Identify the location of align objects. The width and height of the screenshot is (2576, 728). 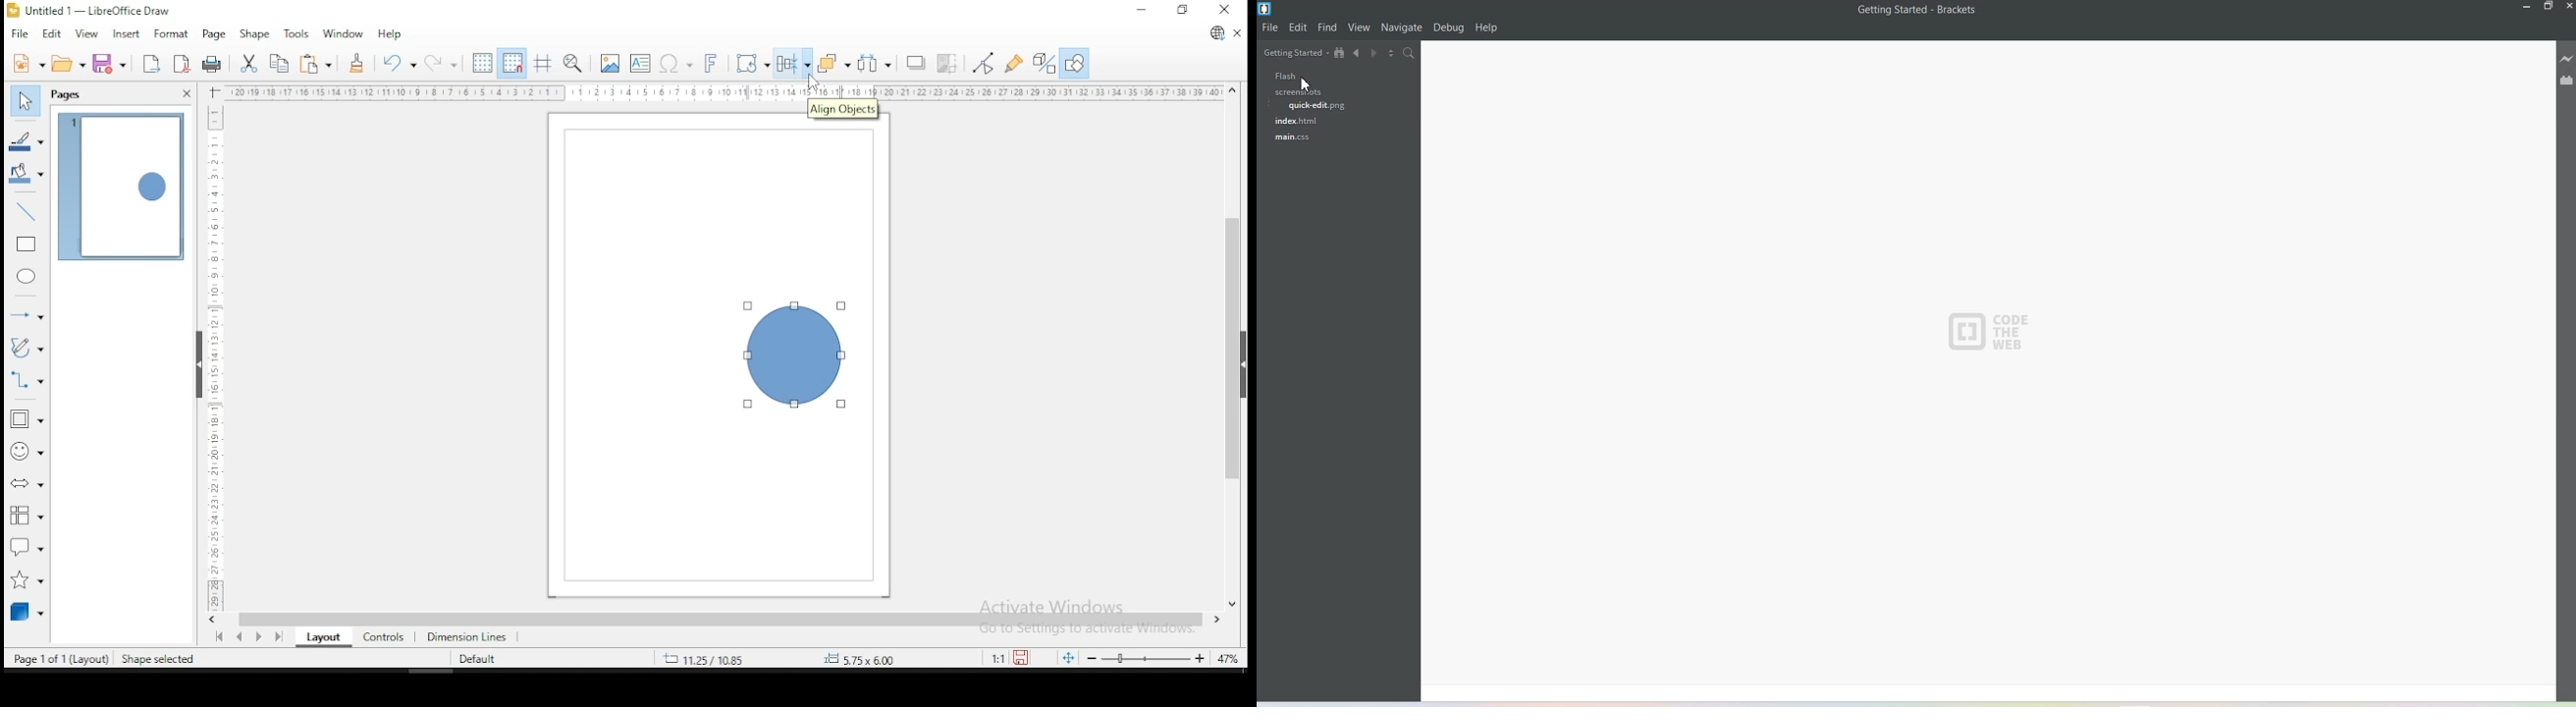
(791, 64).